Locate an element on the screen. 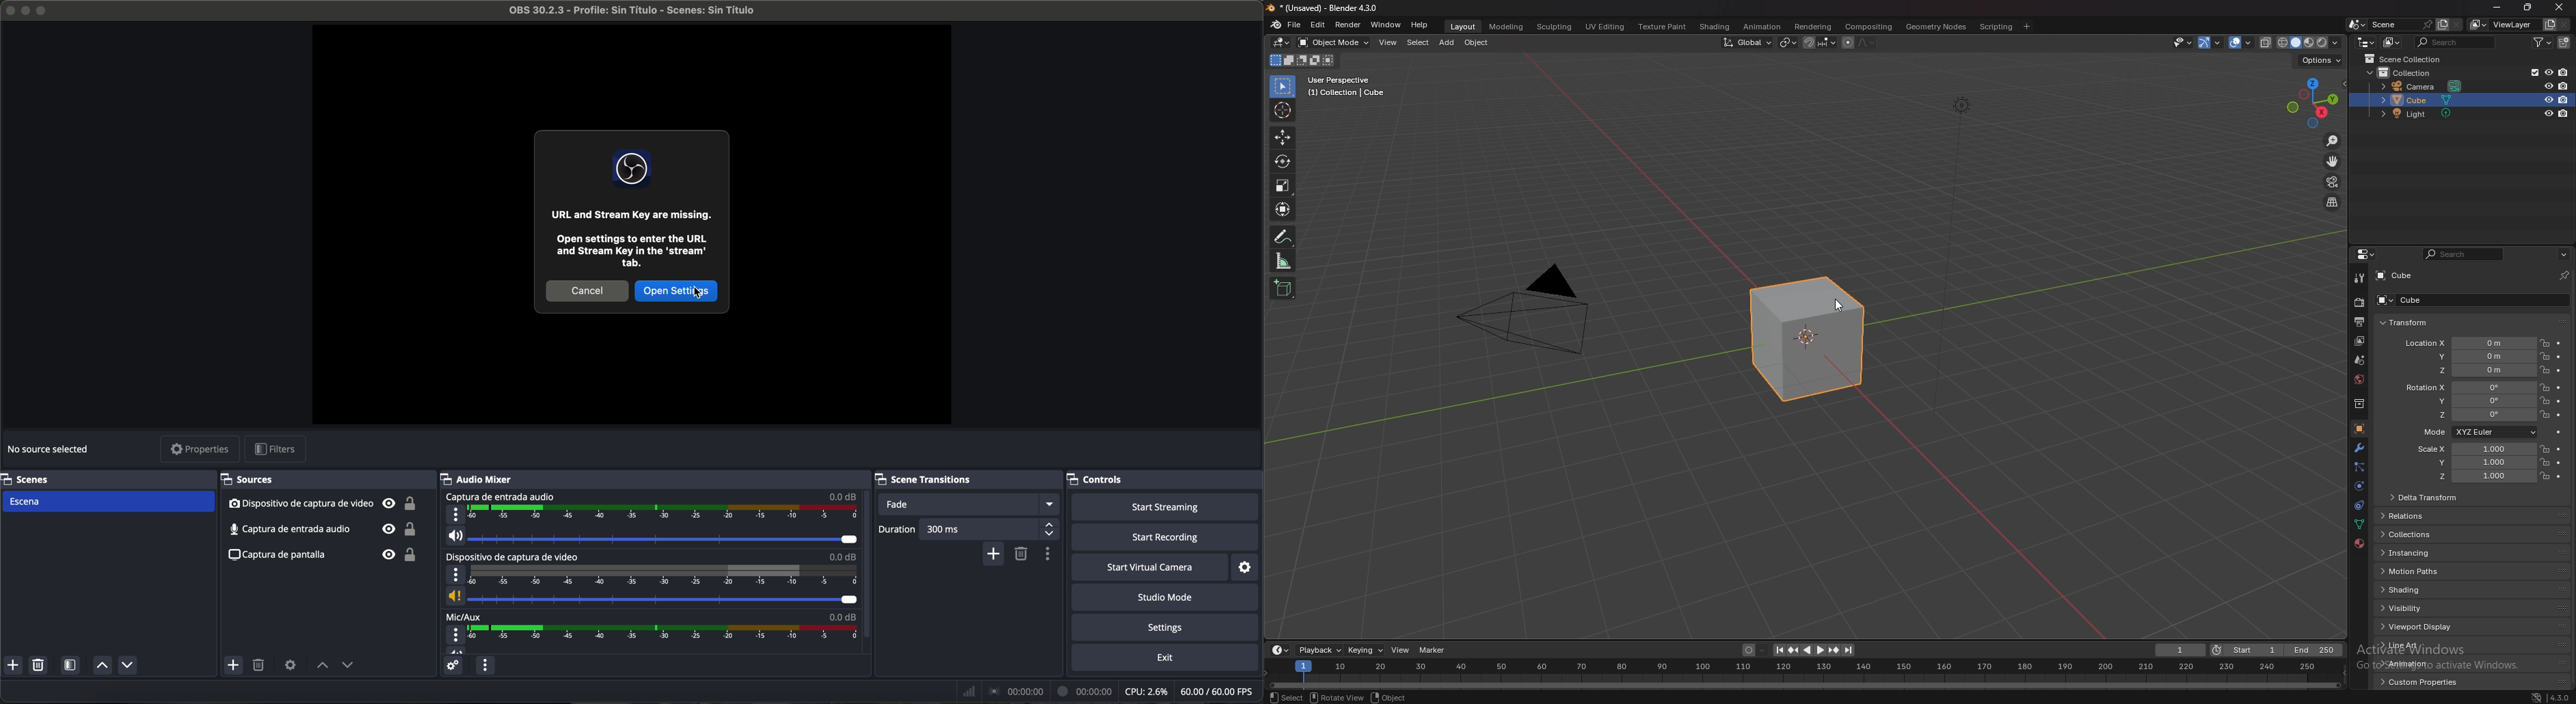  move source down is located at coordinates (347, 666).